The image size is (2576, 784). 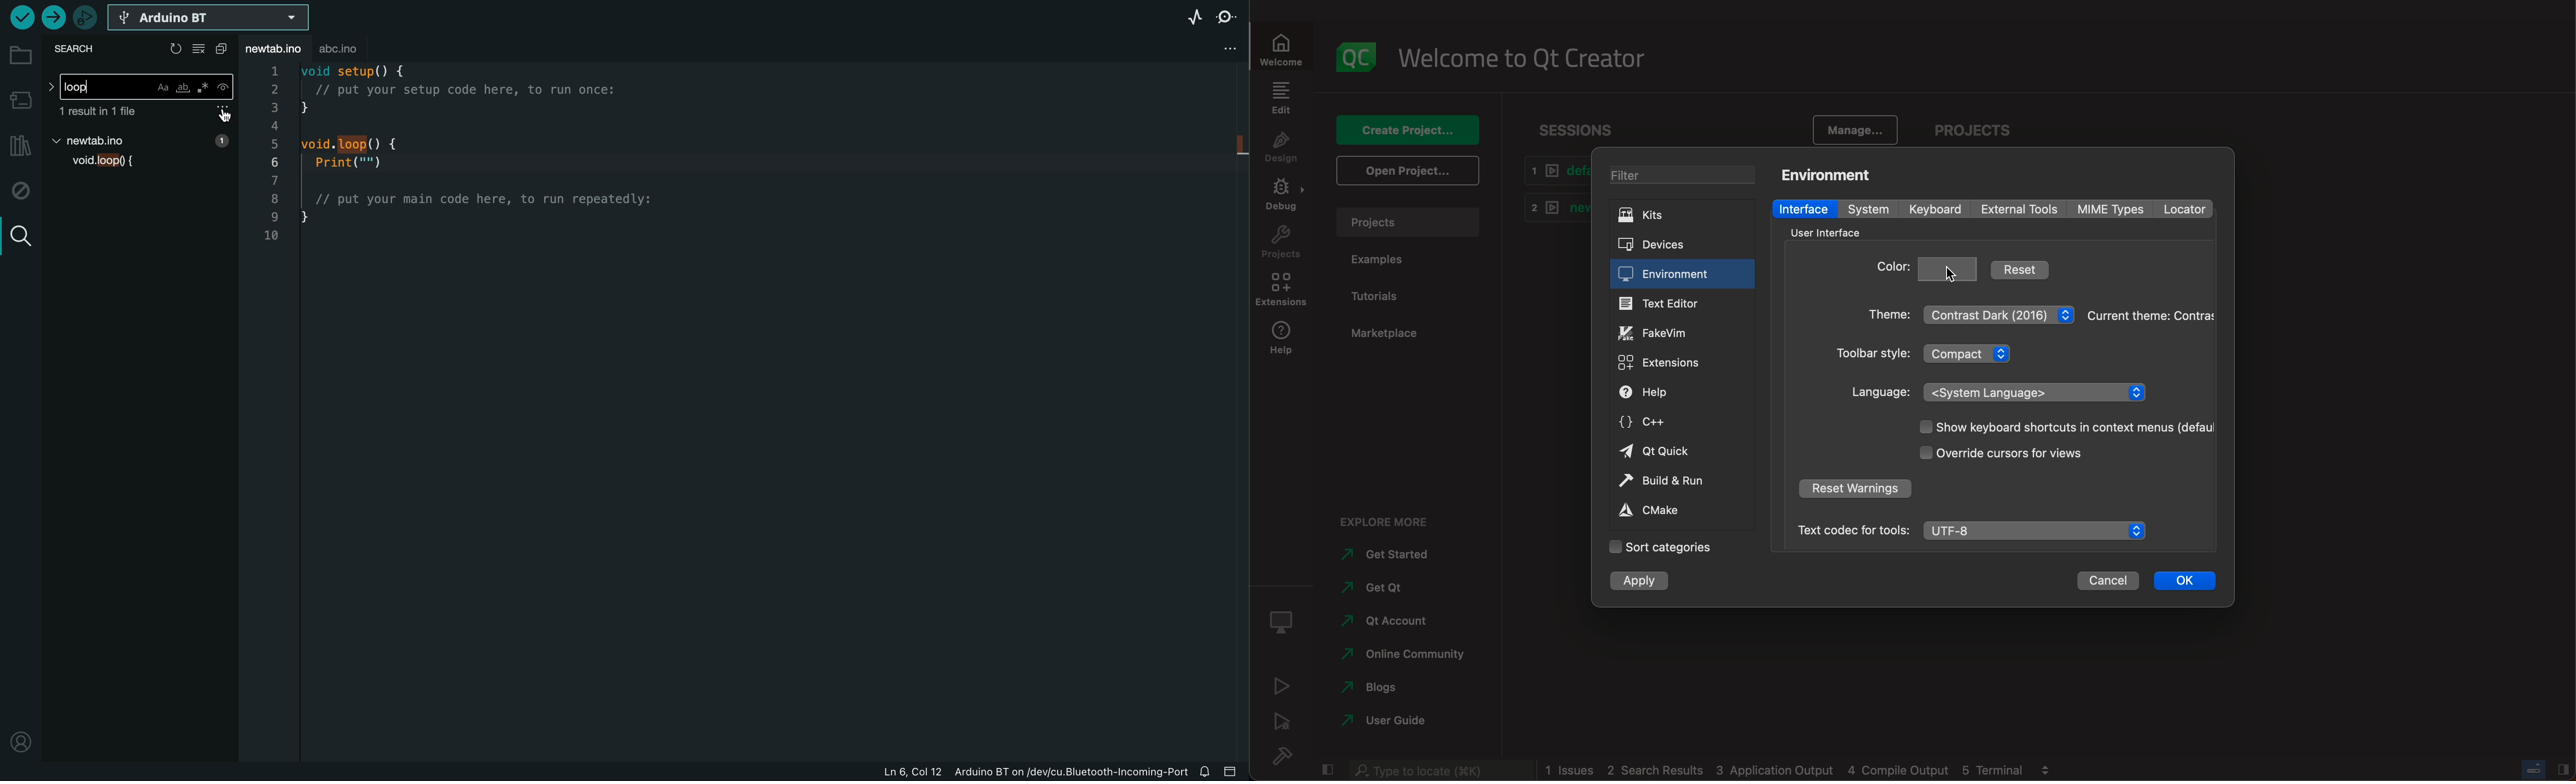 What do you see at coordinates (2112, 209) in the screenshot?
I see `MIME` at bounding box center [2112, 209].